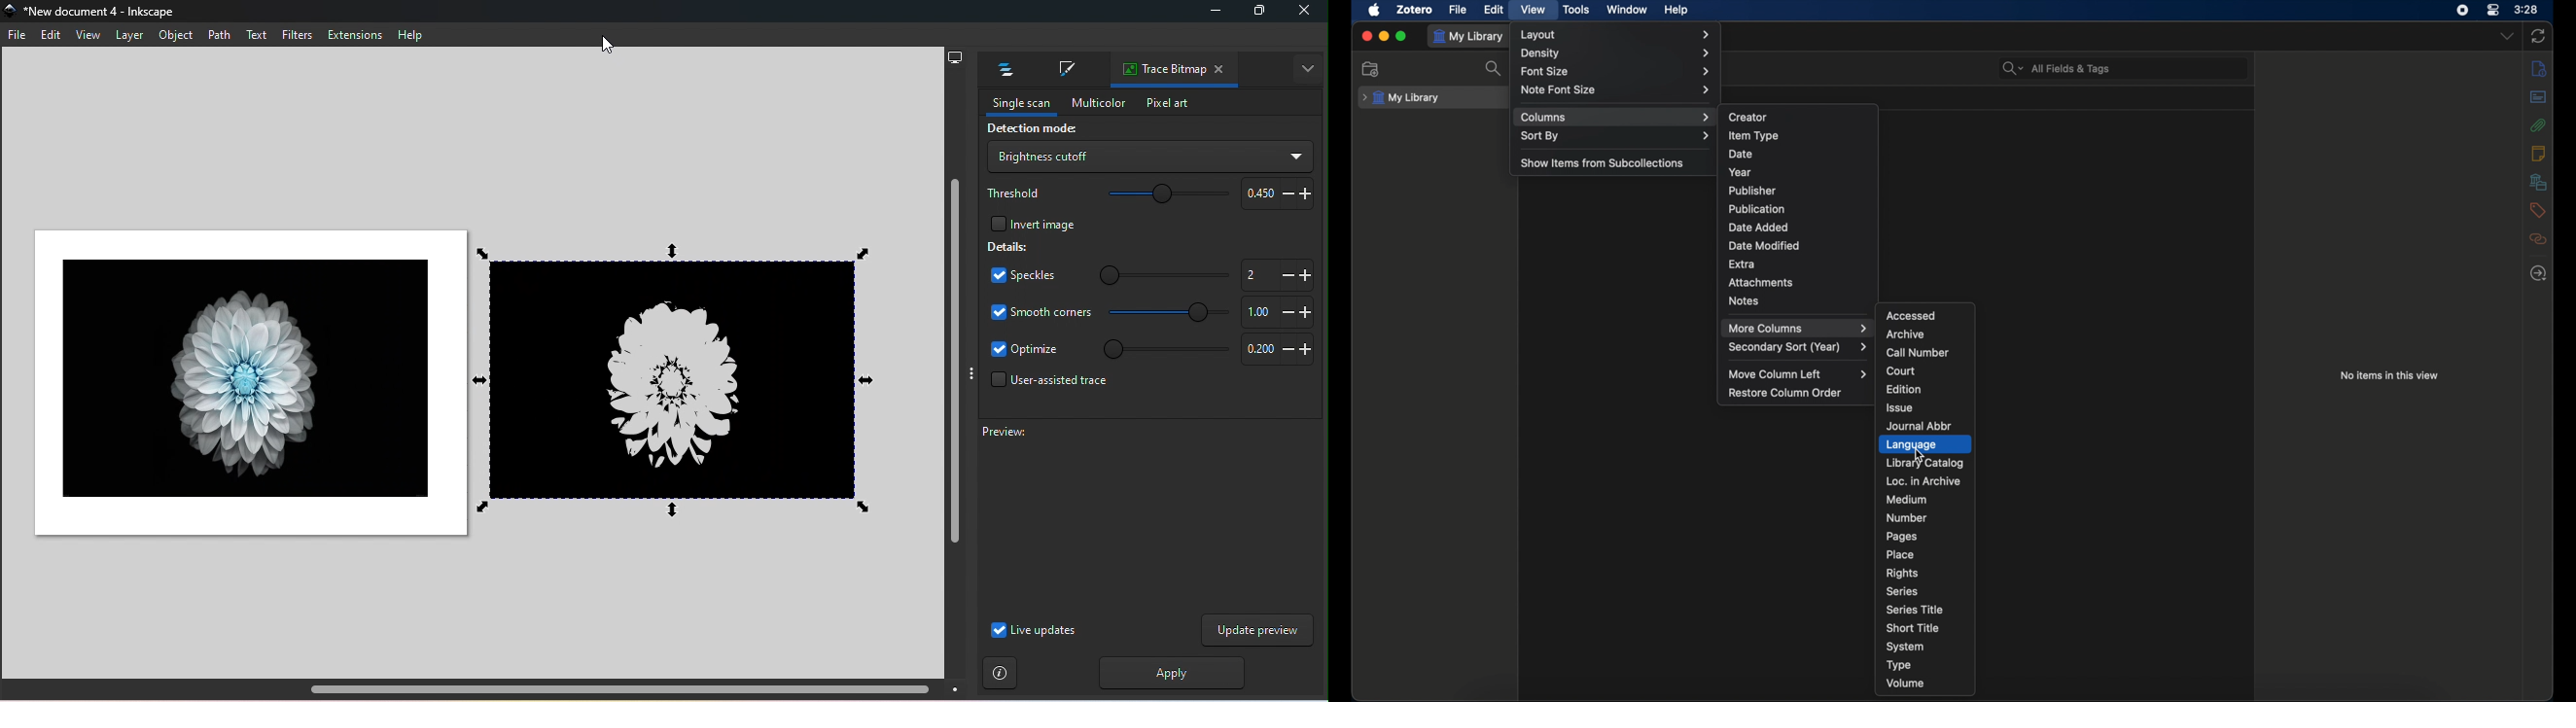 This screenshot has height=728, width=2576. Describe the element at coordinates (1907, 517) in the screenshot. I see `number` at that location.